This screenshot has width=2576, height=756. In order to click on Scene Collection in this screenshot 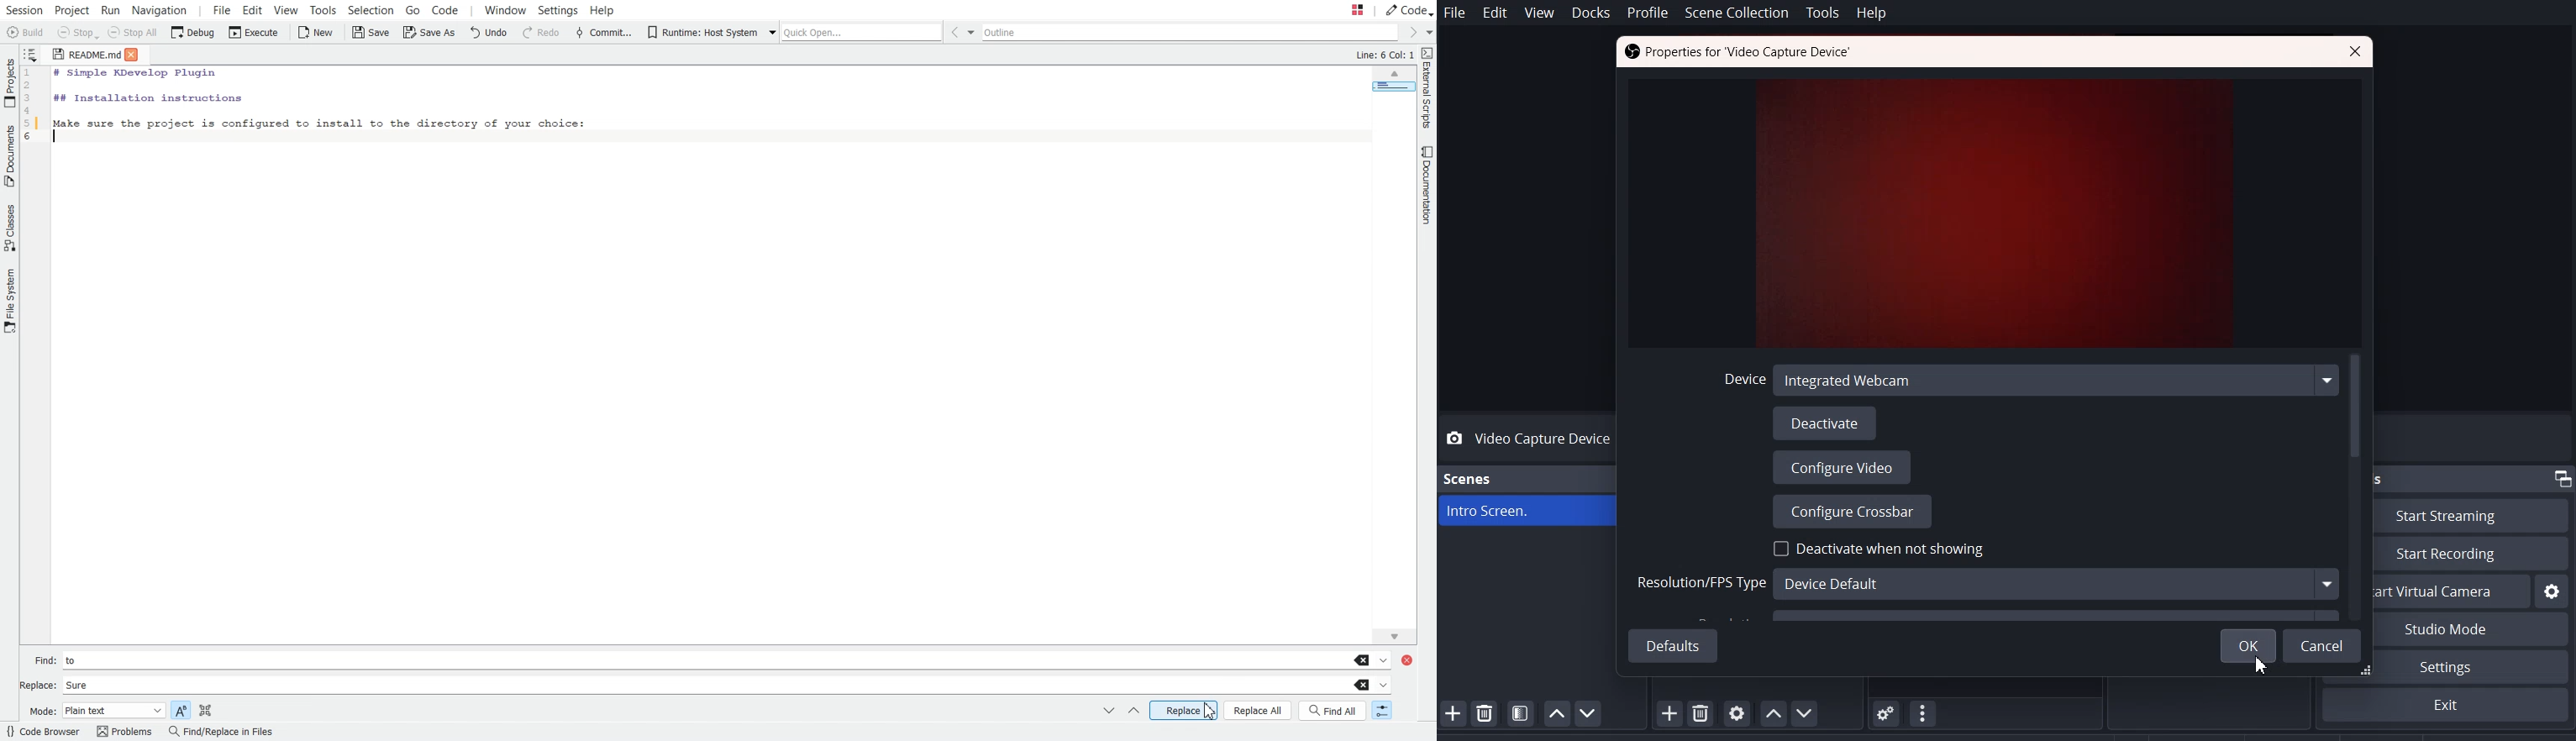, I will do `click(1737, 13)`.